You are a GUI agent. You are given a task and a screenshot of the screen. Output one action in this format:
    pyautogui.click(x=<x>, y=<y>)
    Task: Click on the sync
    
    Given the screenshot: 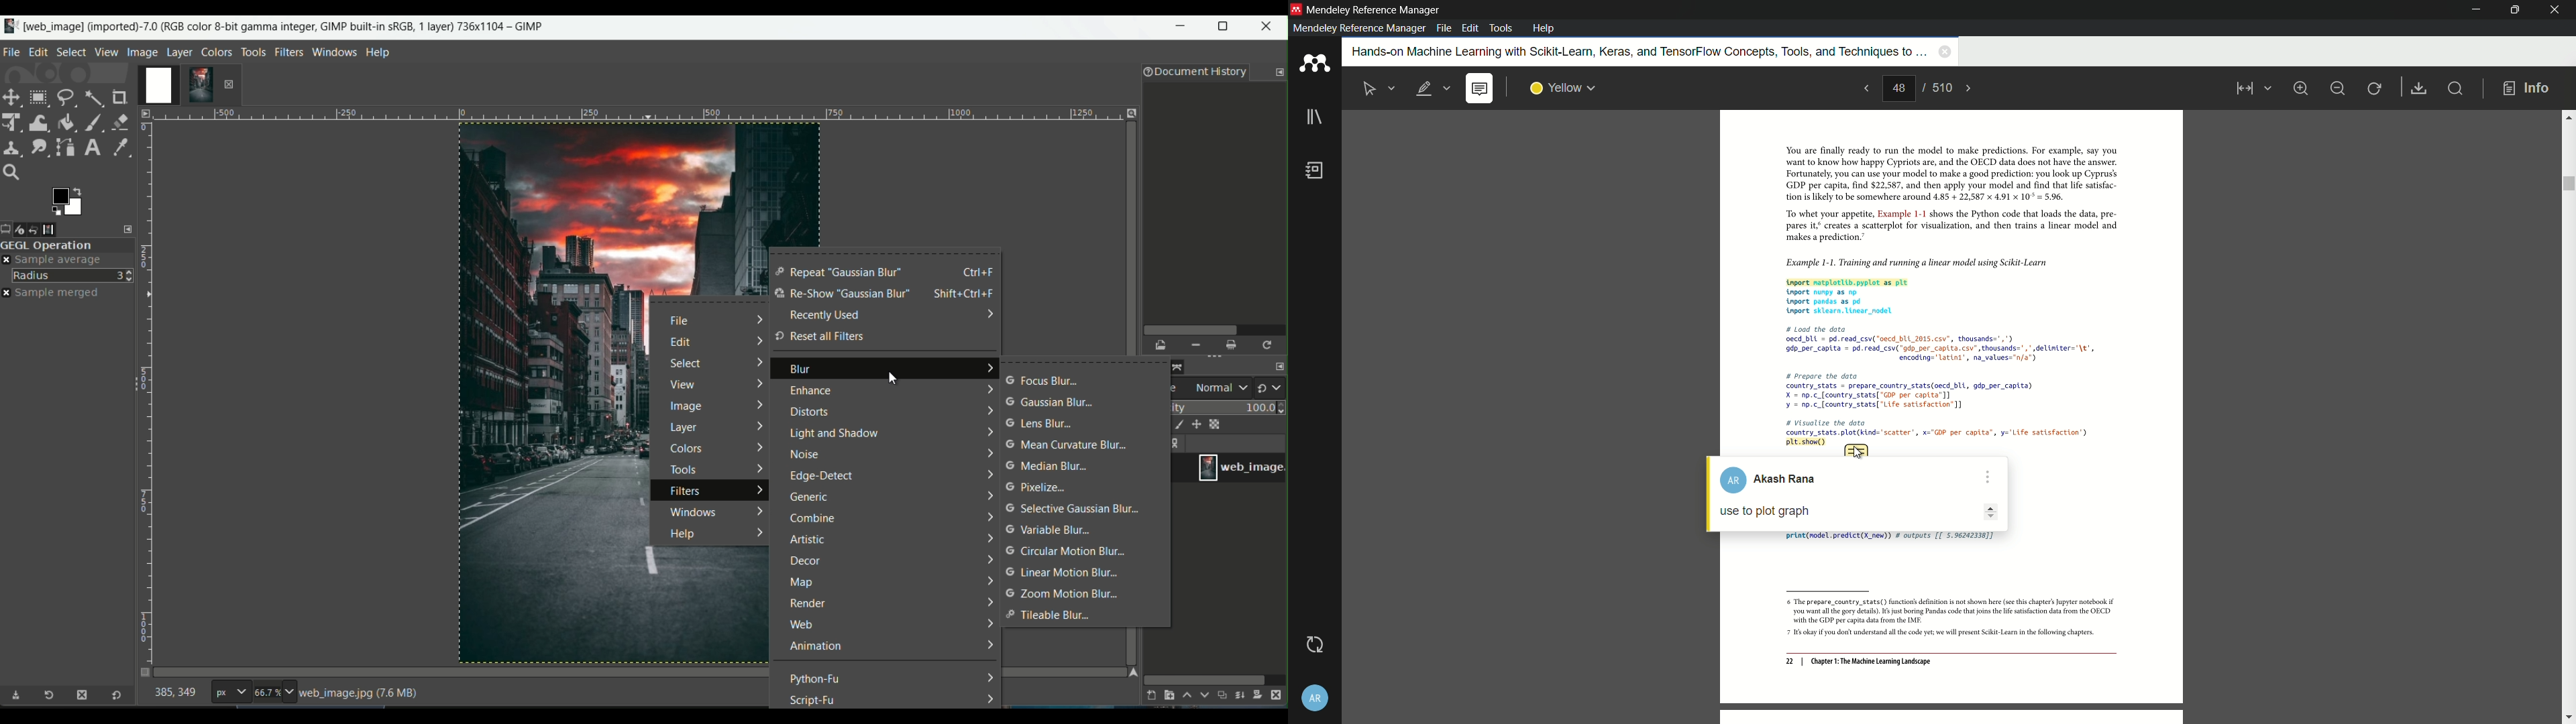 What is the action you would take?
    pyautogui.click(x=1314, y=644)
    